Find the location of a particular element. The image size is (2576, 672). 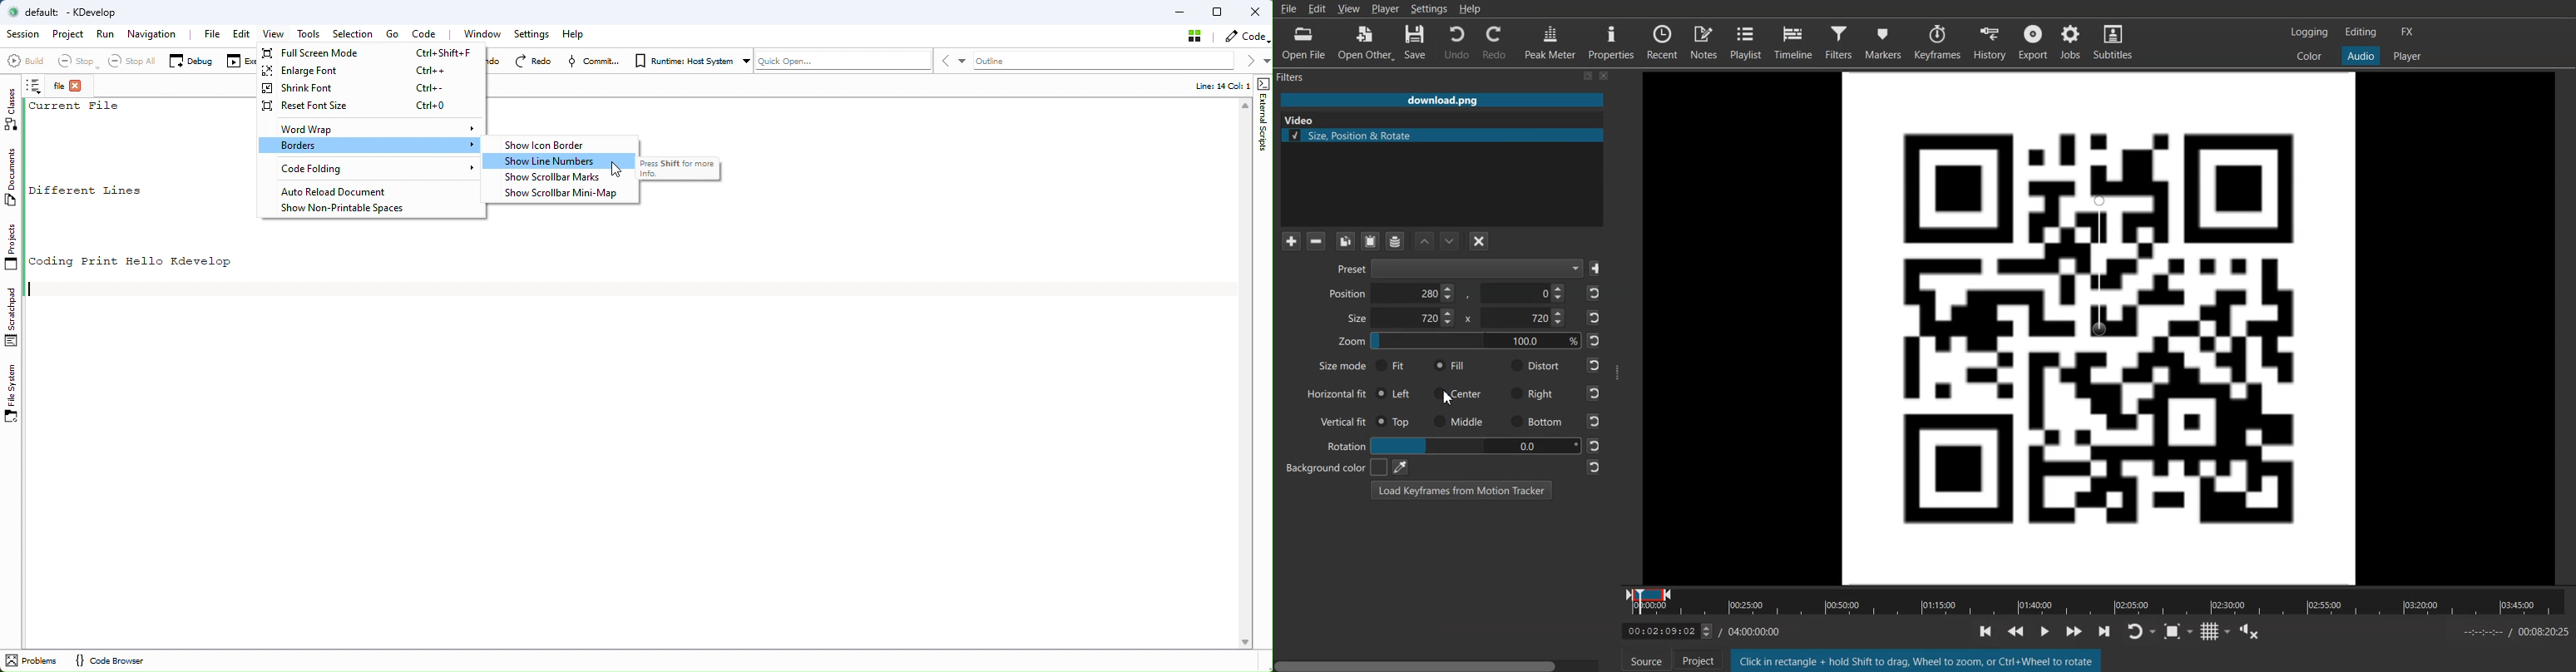

Add Filter is located at coordinates (1291, 241).